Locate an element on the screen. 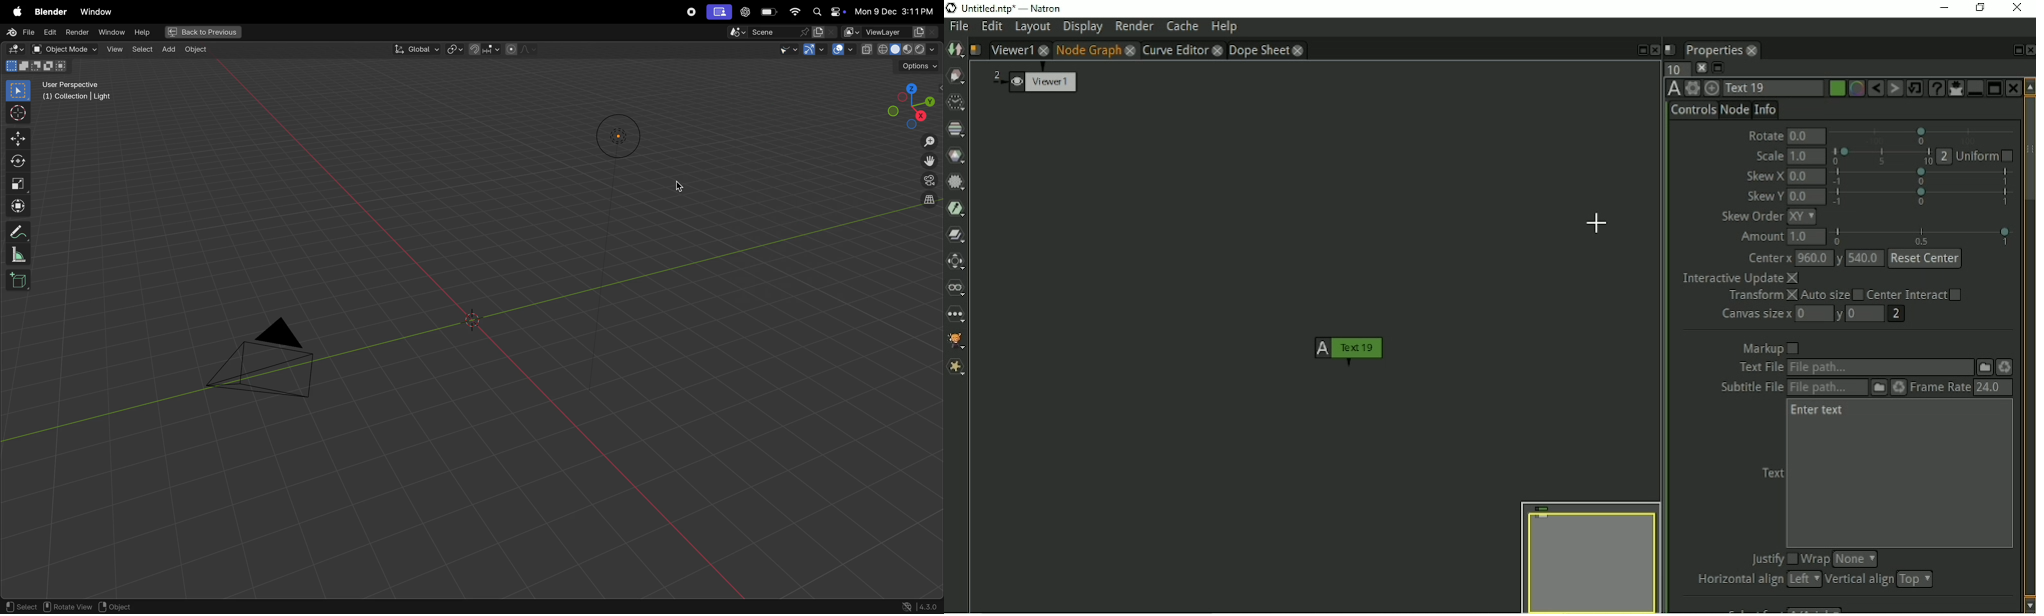  Keyer is located at coordinates (958, 209).